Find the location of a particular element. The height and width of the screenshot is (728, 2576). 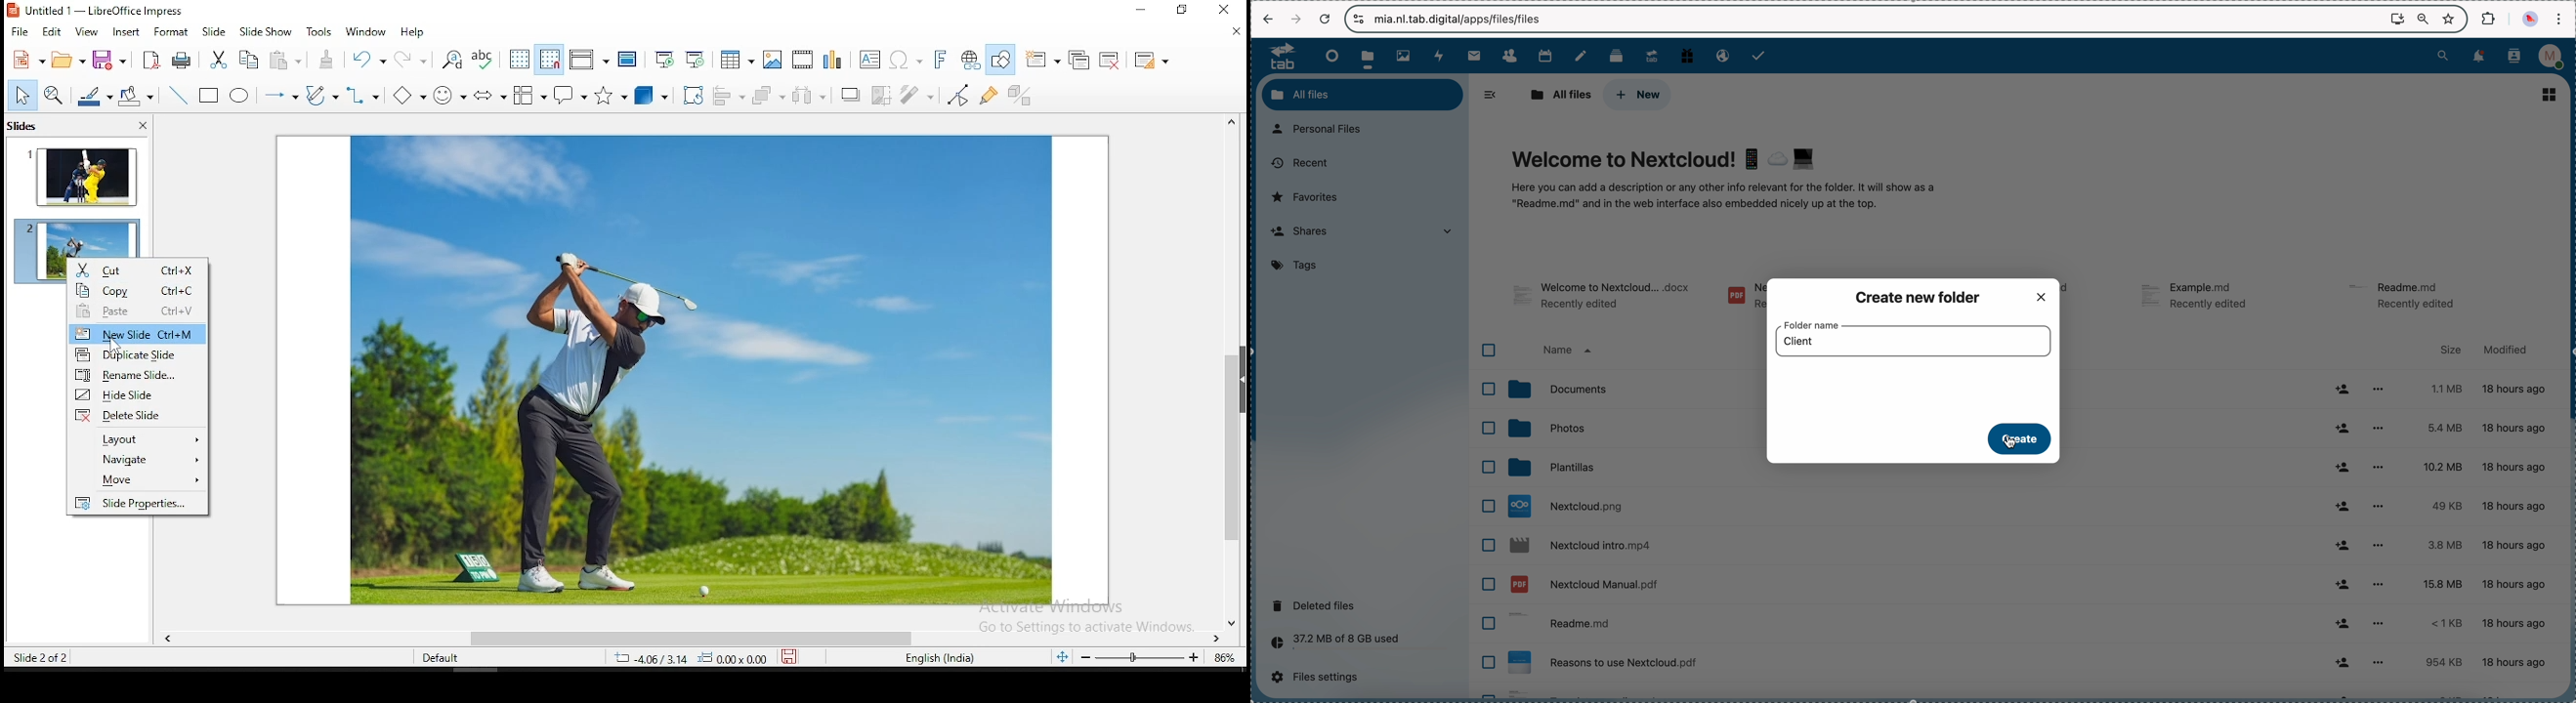

0.00x0.00 is located at coordinates (735, 658).